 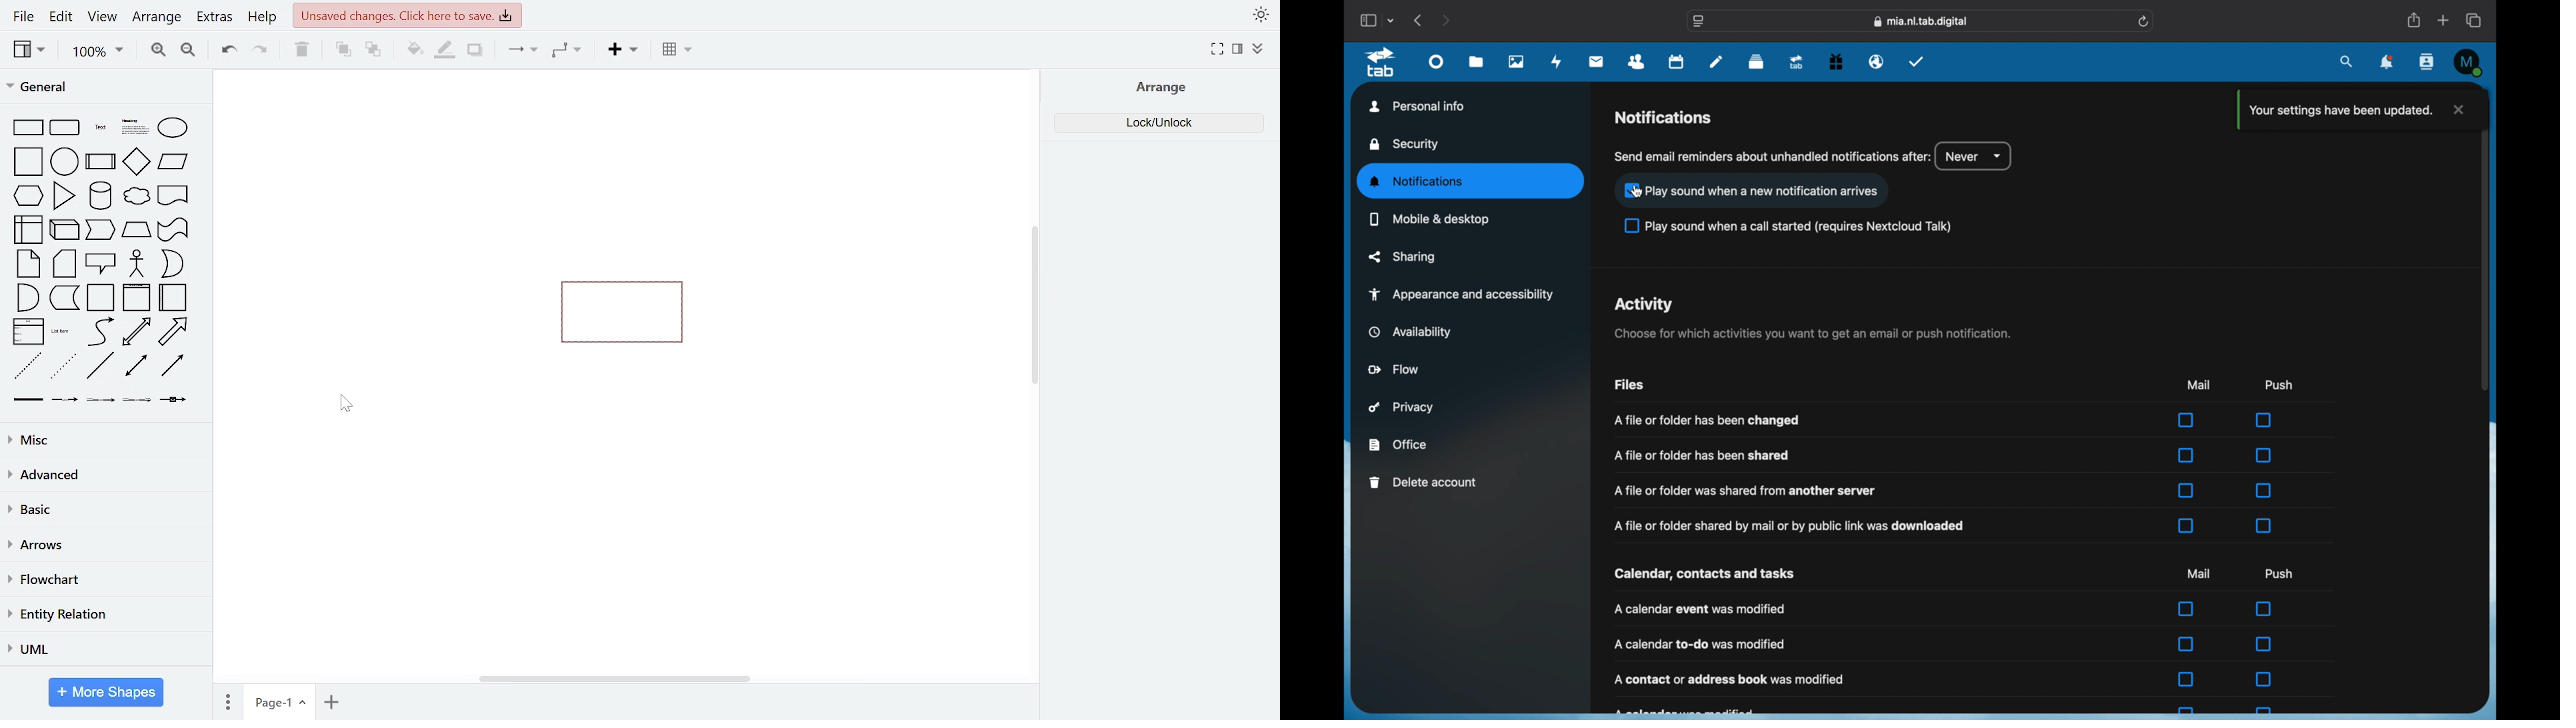 What do you see at coordinates (413, 49) in the screenshot?
I see `fill color` at bounding box center [413, 49].